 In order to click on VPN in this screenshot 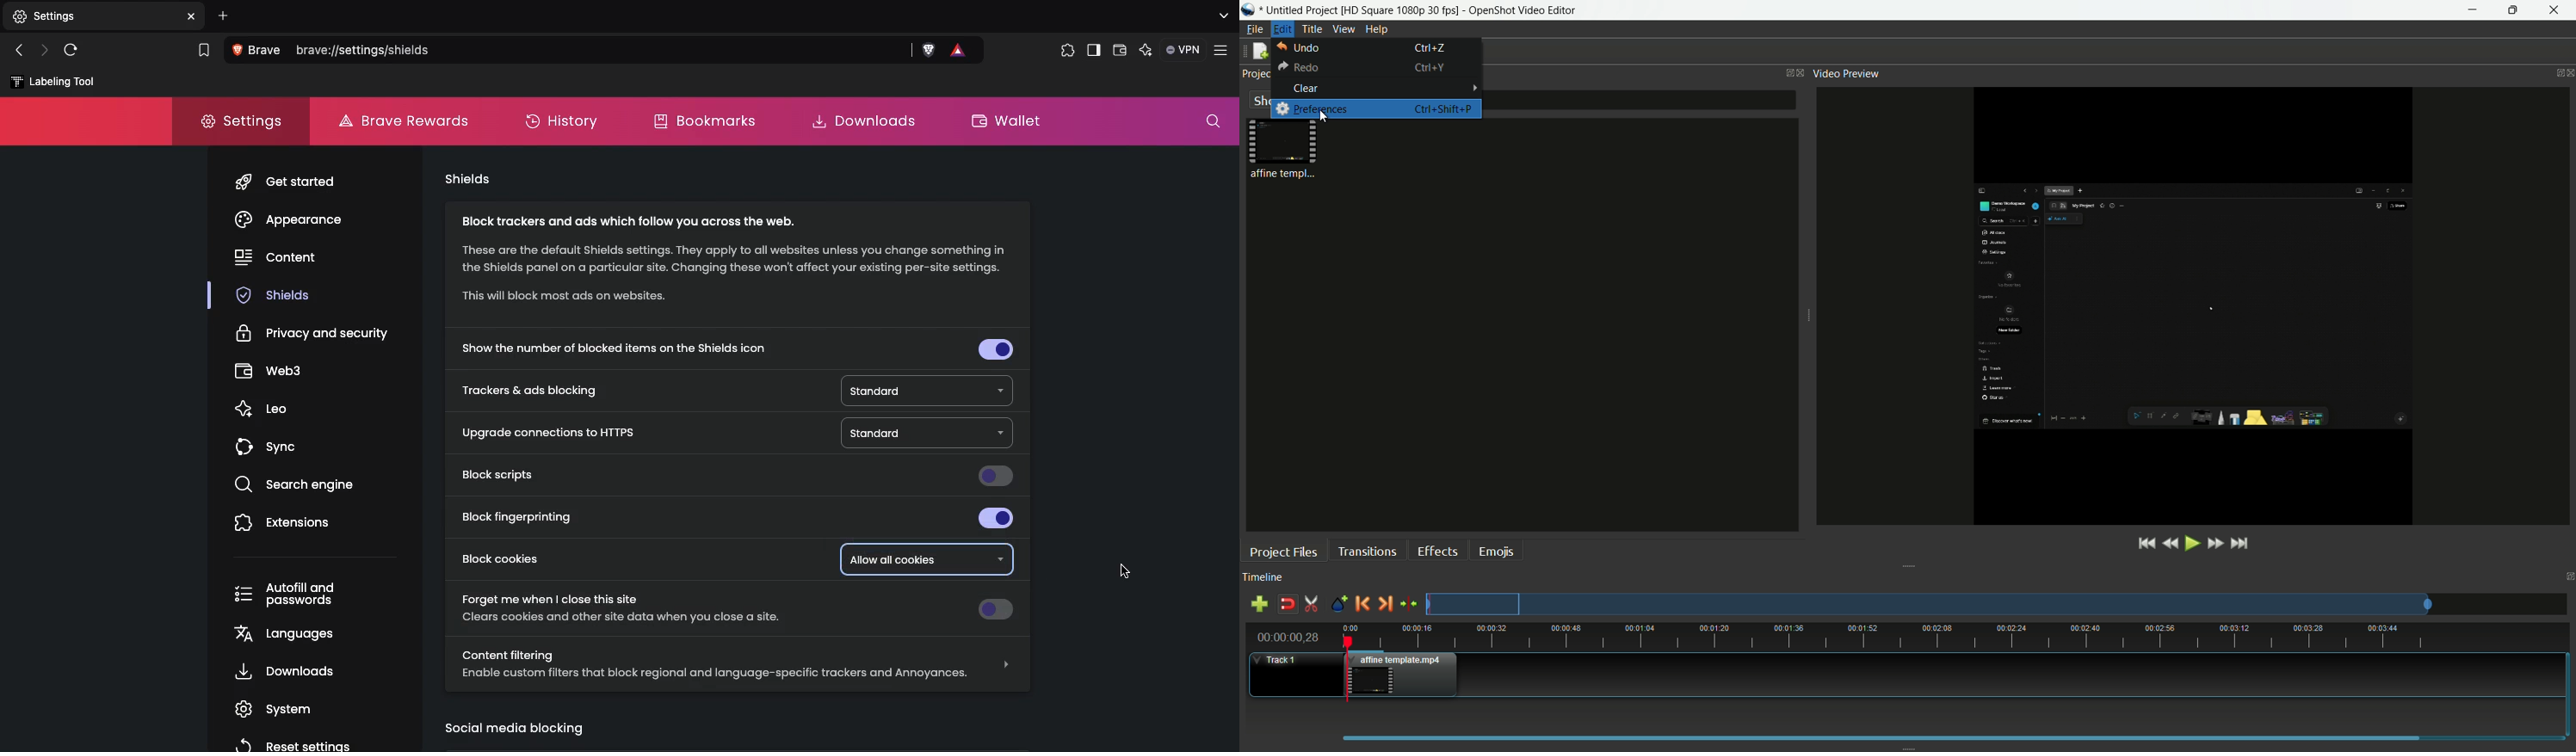, I will do `click(1184, 51)`.